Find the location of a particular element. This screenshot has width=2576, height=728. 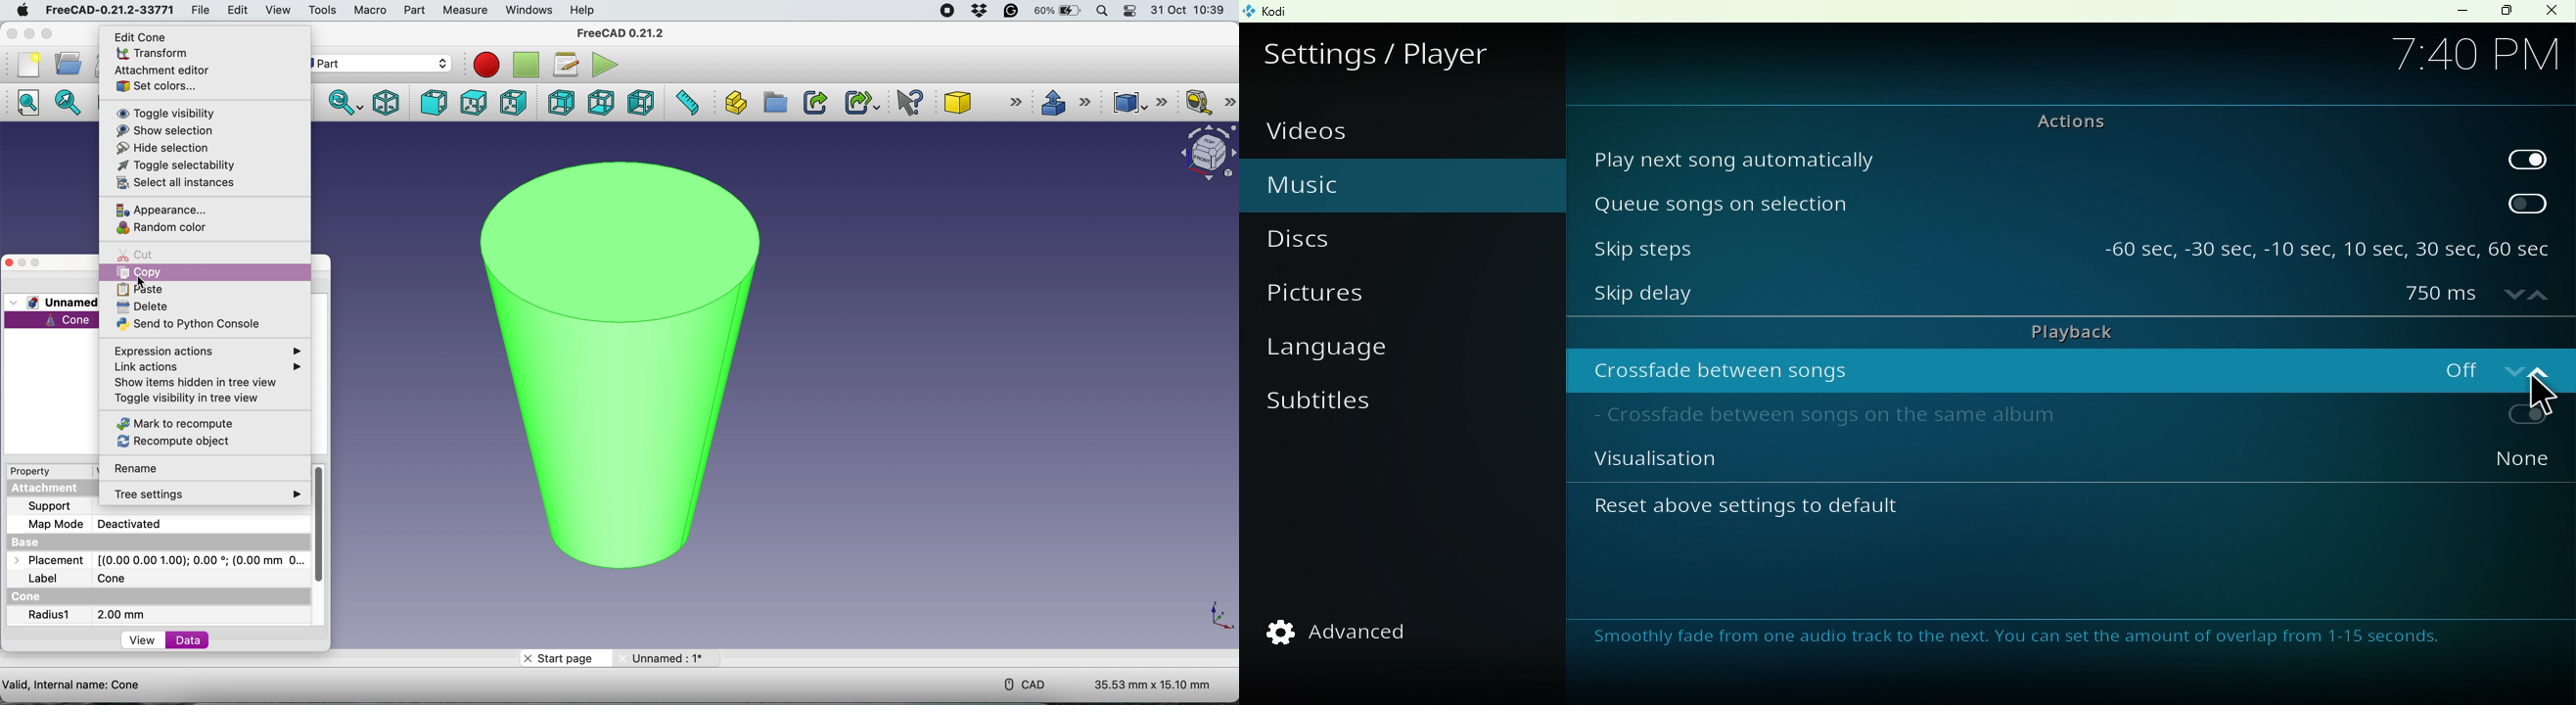

Subtitles is located at coordinates (1326, 413).